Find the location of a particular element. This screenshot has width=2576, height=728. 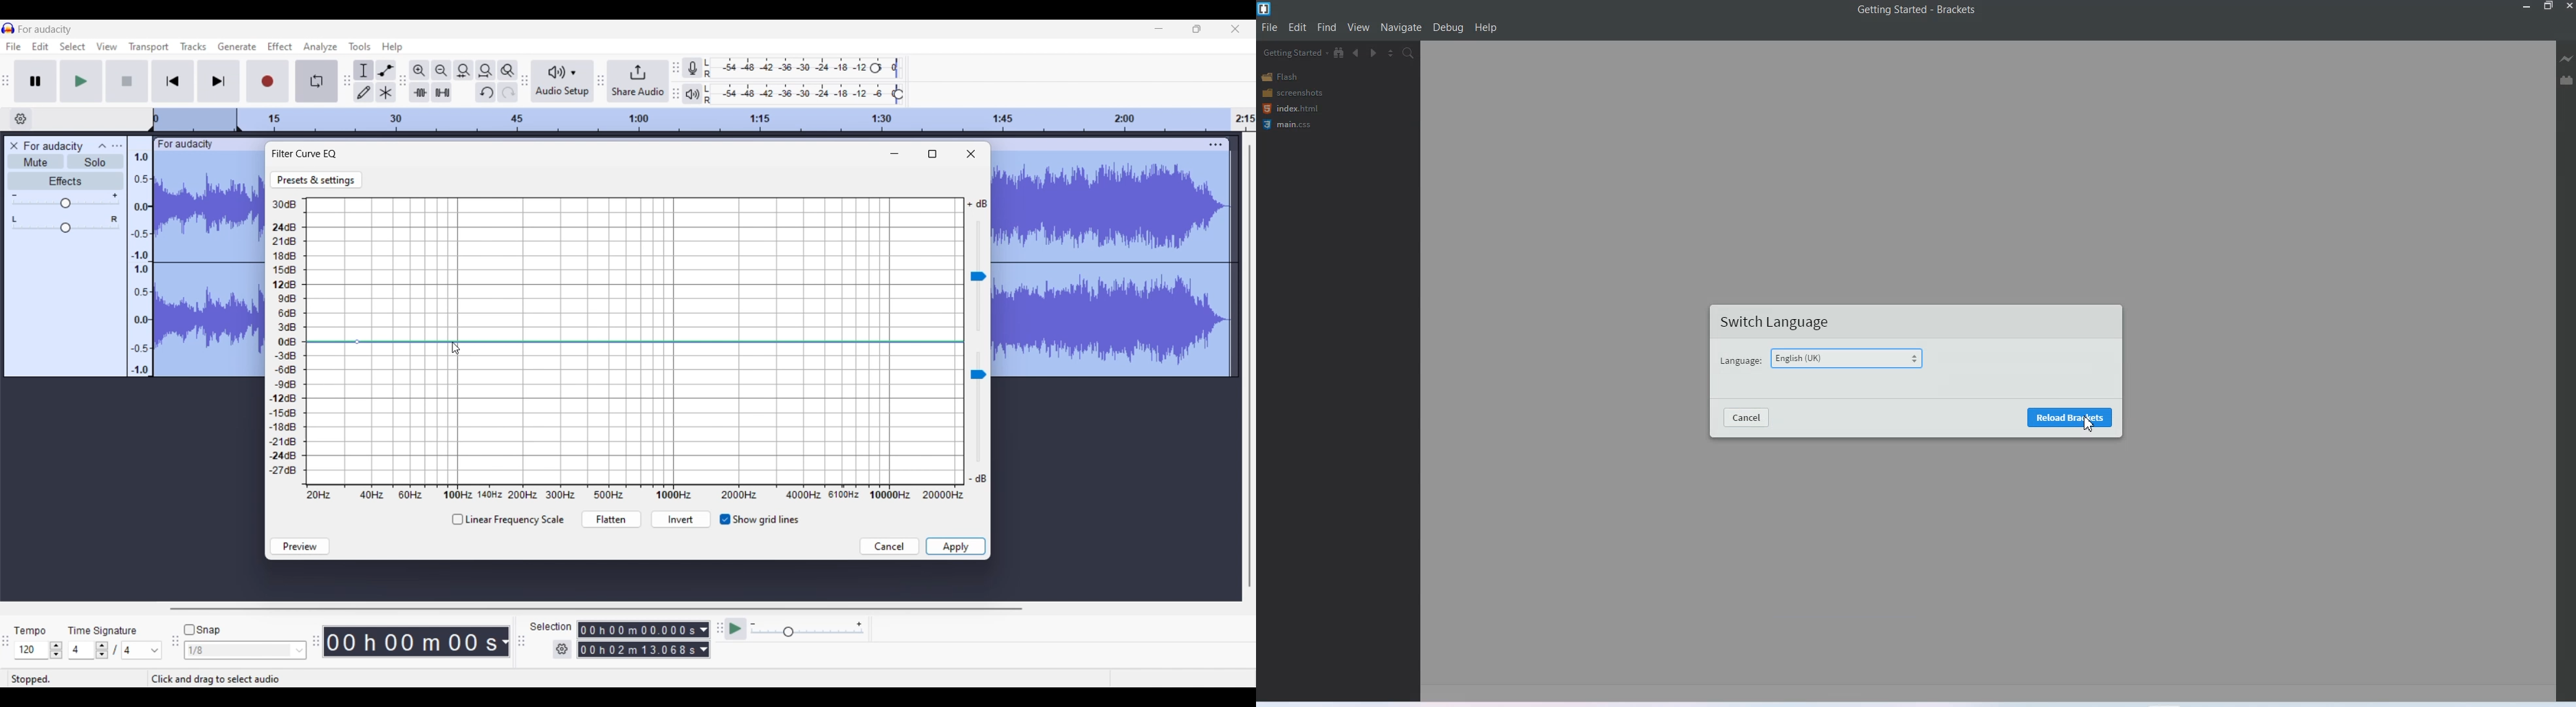

Track selected is located at coordinates (209, 265).